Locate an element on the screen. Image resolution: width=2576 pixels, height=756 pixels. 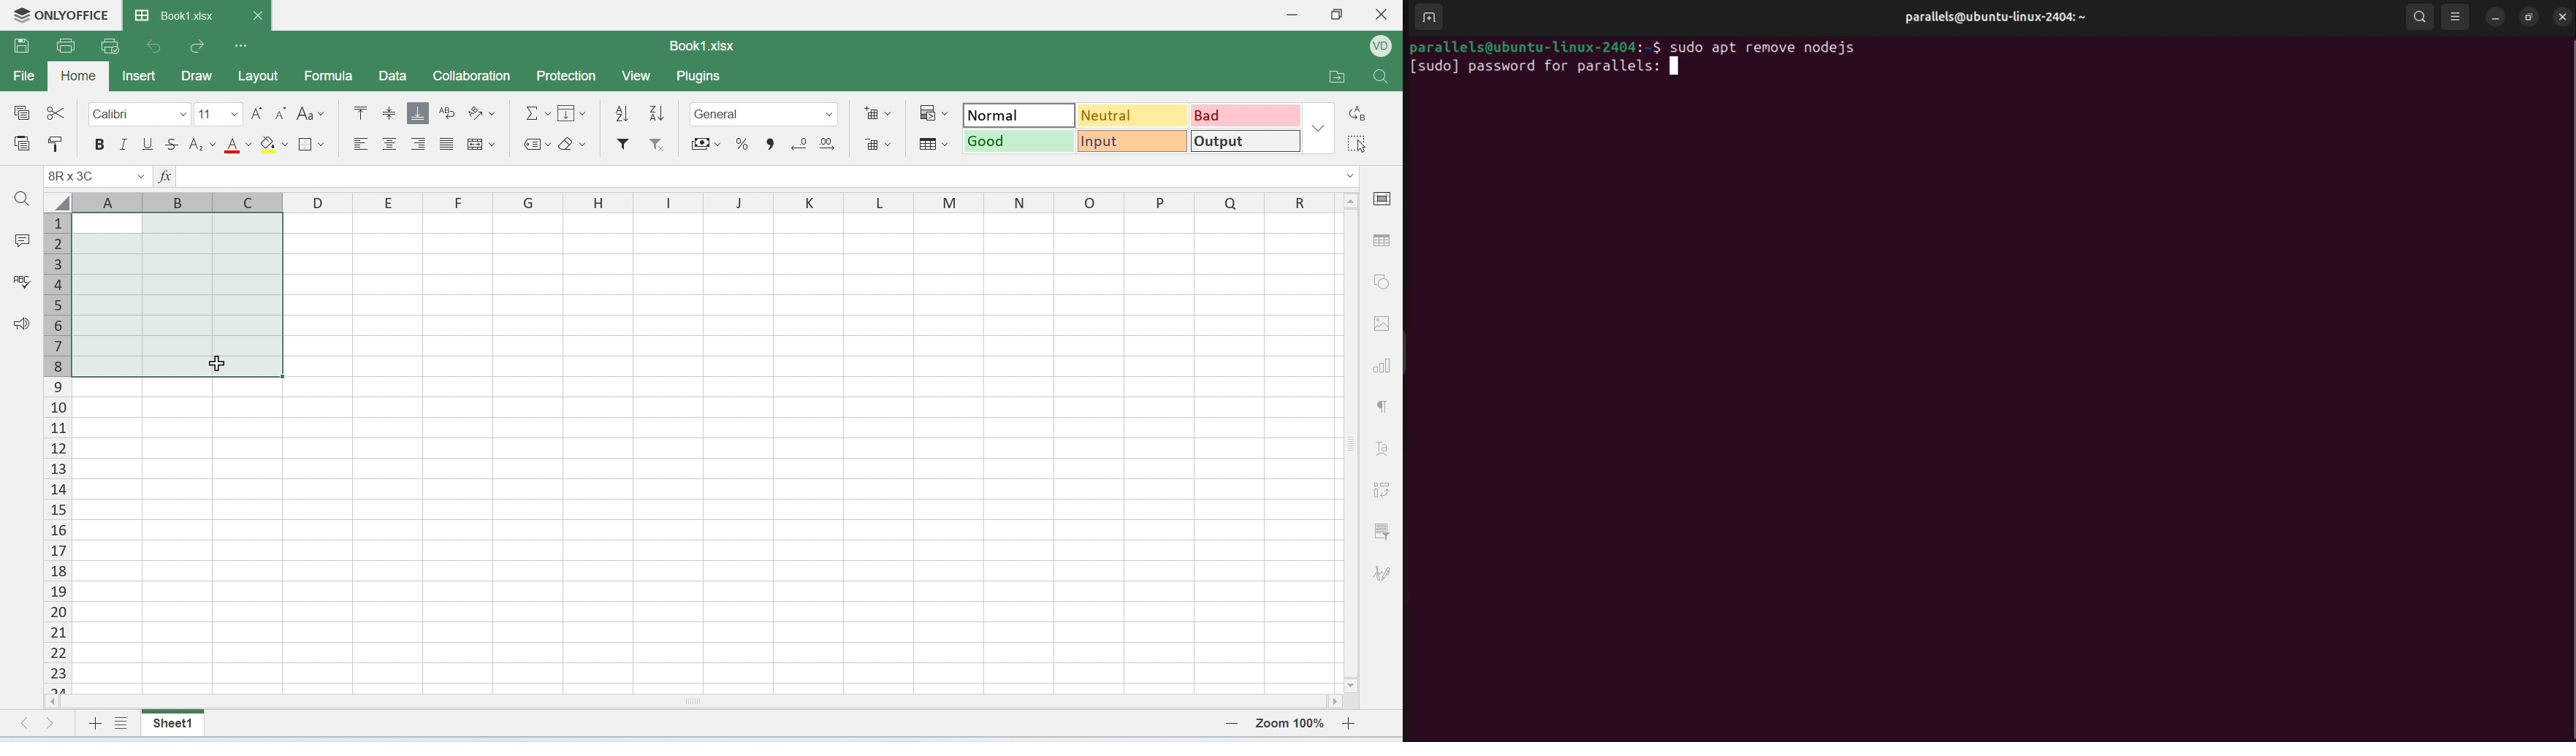
cut is located at coordinates (55, 111).